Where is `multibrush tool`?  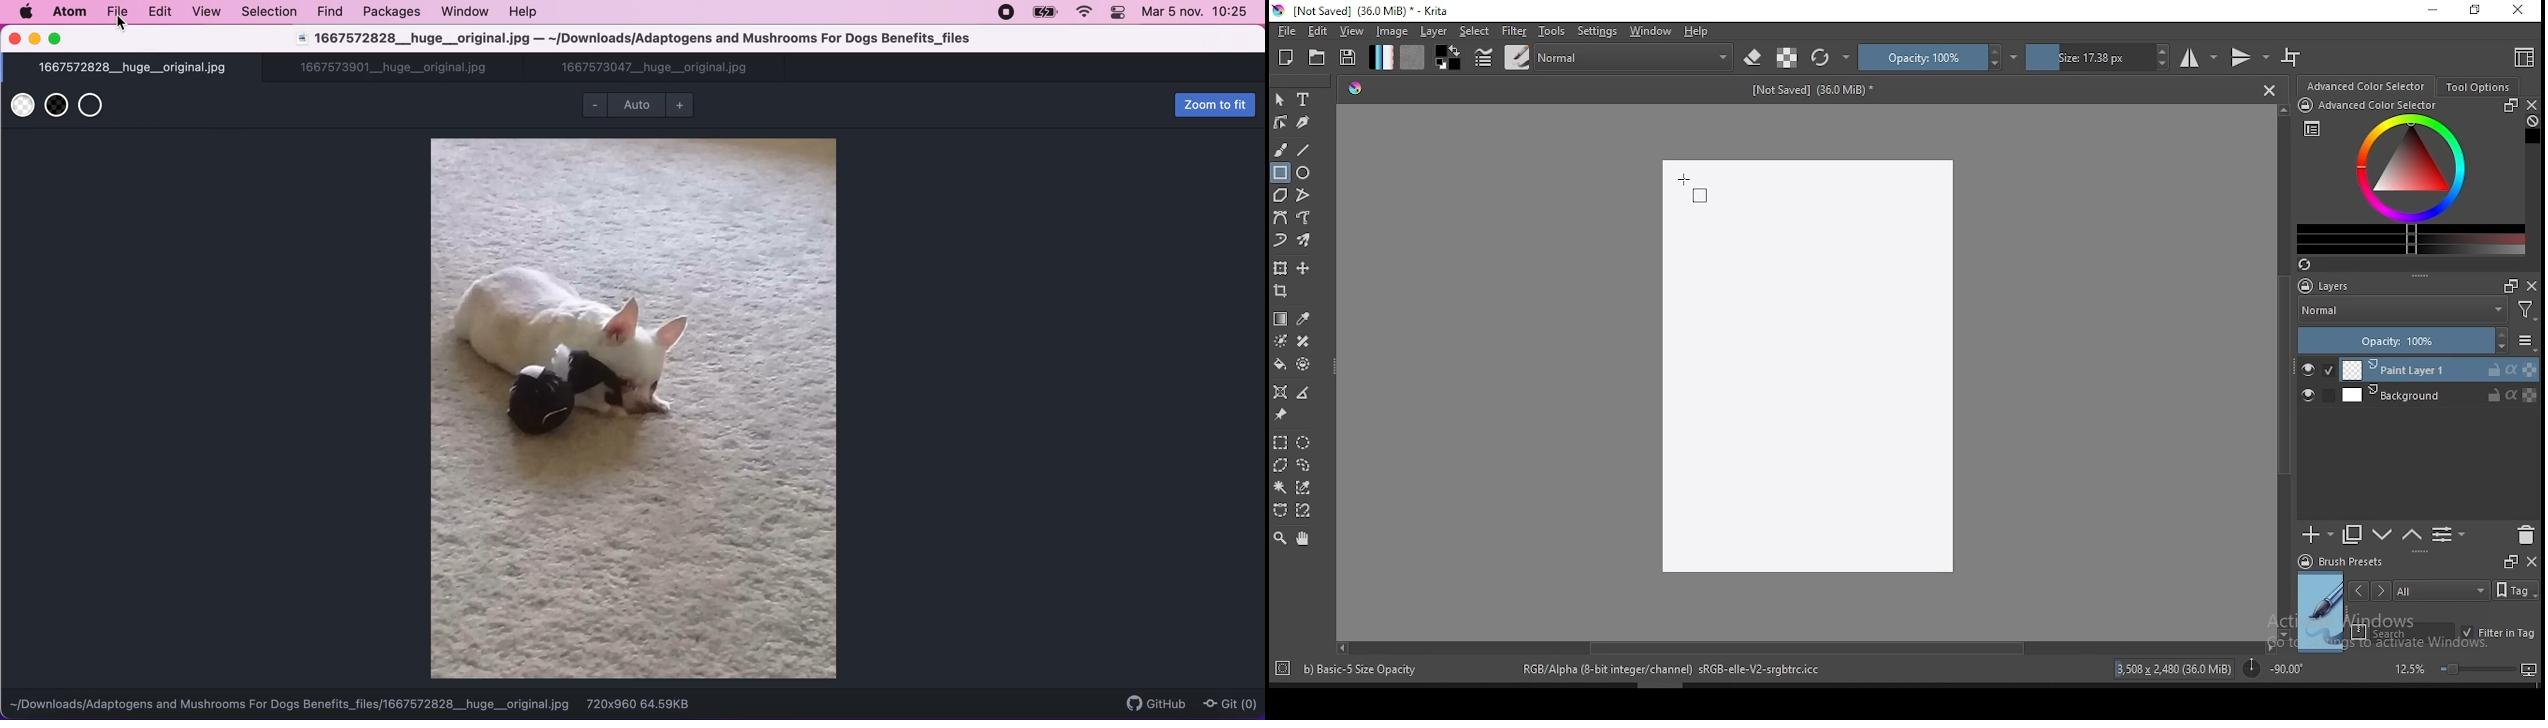
multibrush tool is located at coordinates (1305, 242).